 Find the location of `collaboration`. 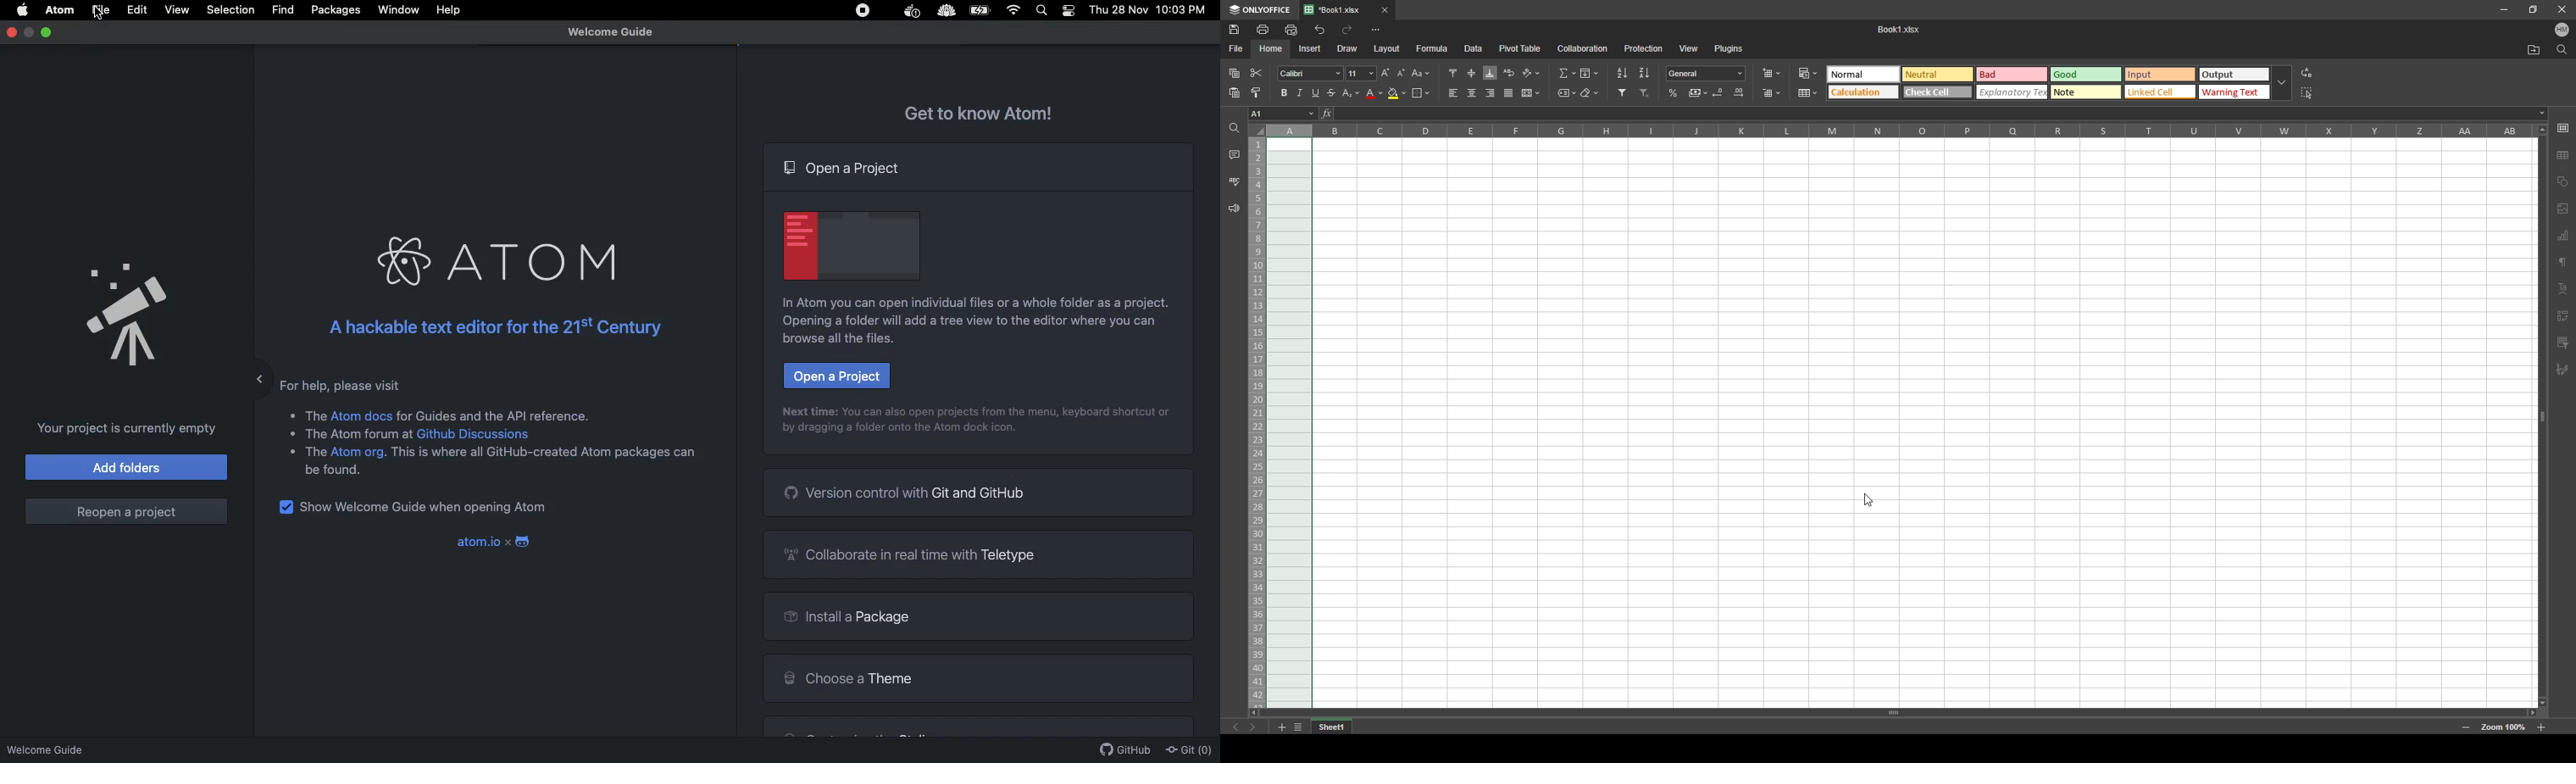

collaboration is located at coordinates (1582, 48).